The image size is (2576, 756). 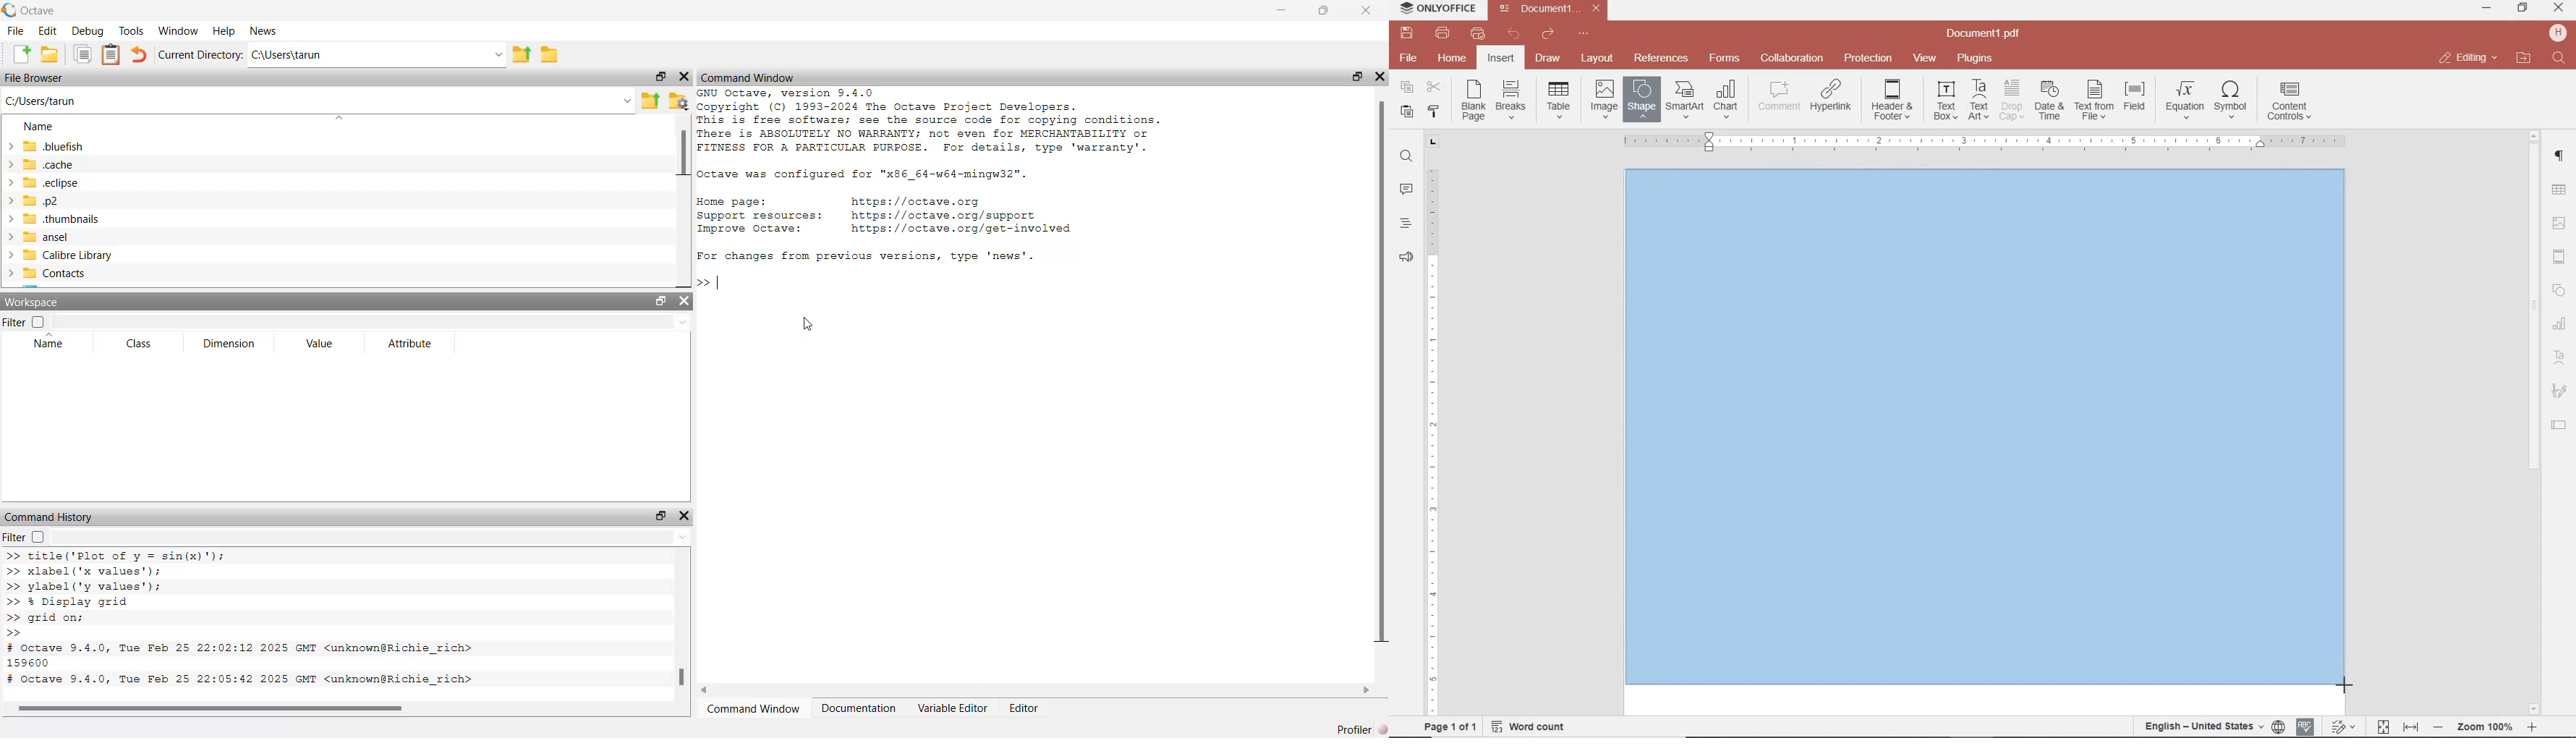 What do you see at coordinates (685, 517) in the screenshot?
I see `close` at bounding box center [685, 517].